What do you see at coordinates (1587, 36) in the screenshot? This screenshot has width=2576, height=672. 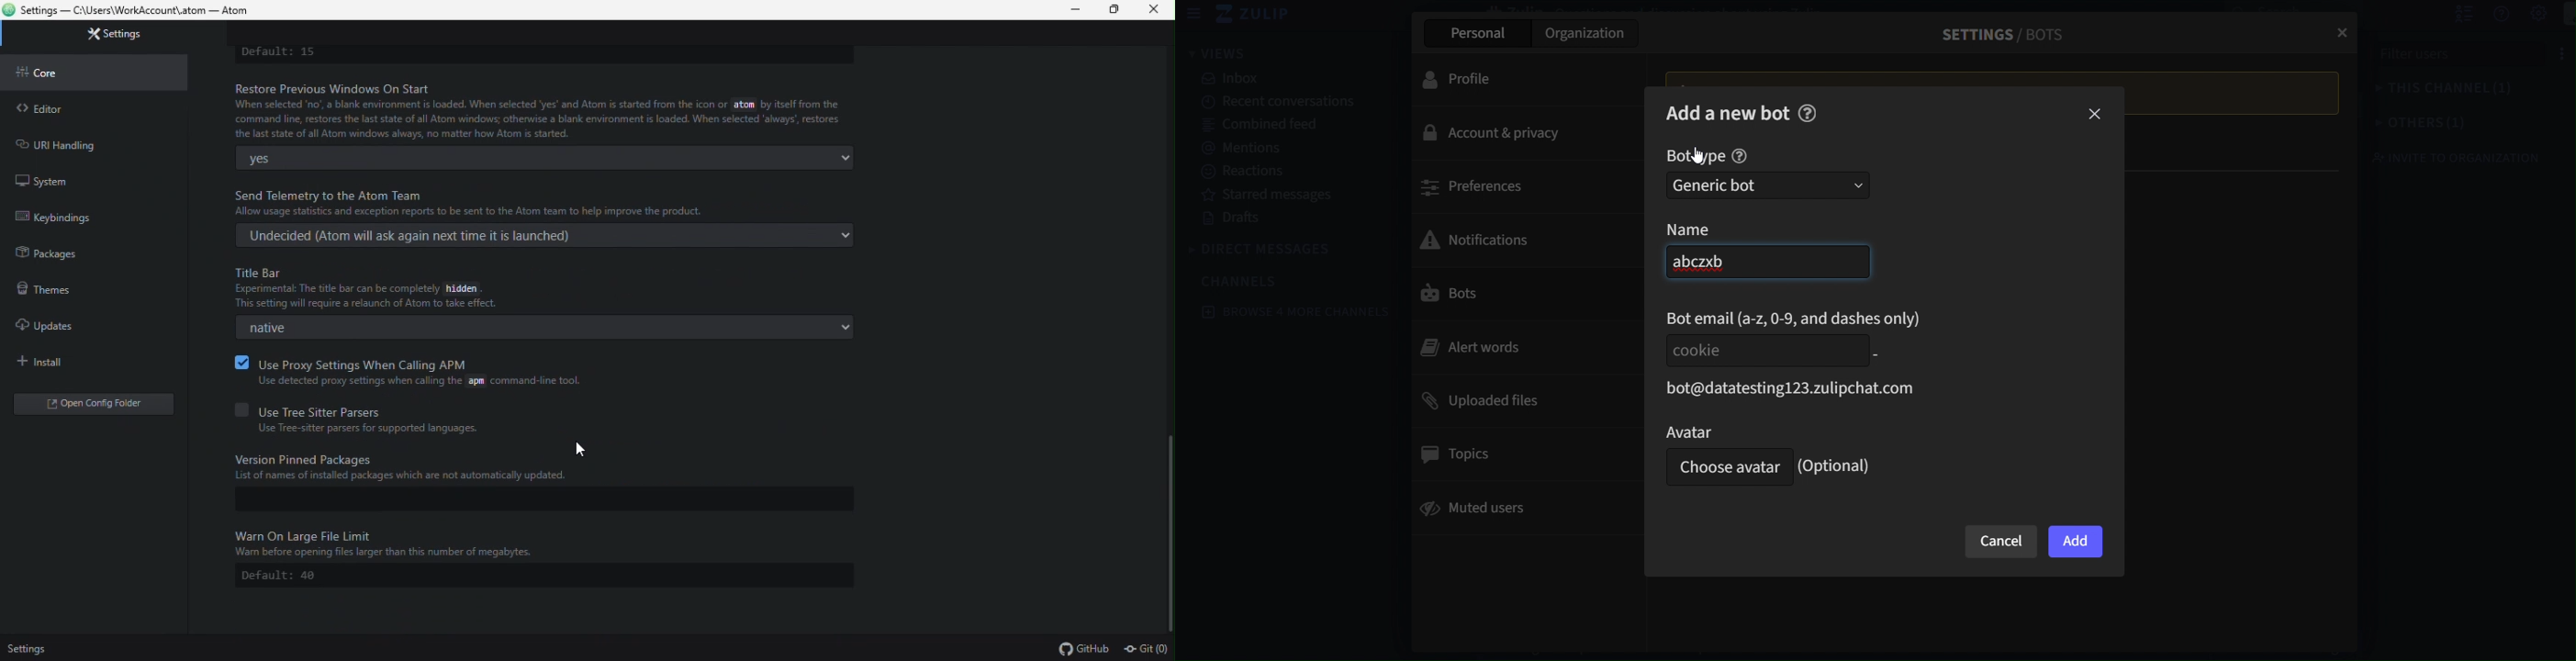 I see `organization` at bounding box center [1587, 36].